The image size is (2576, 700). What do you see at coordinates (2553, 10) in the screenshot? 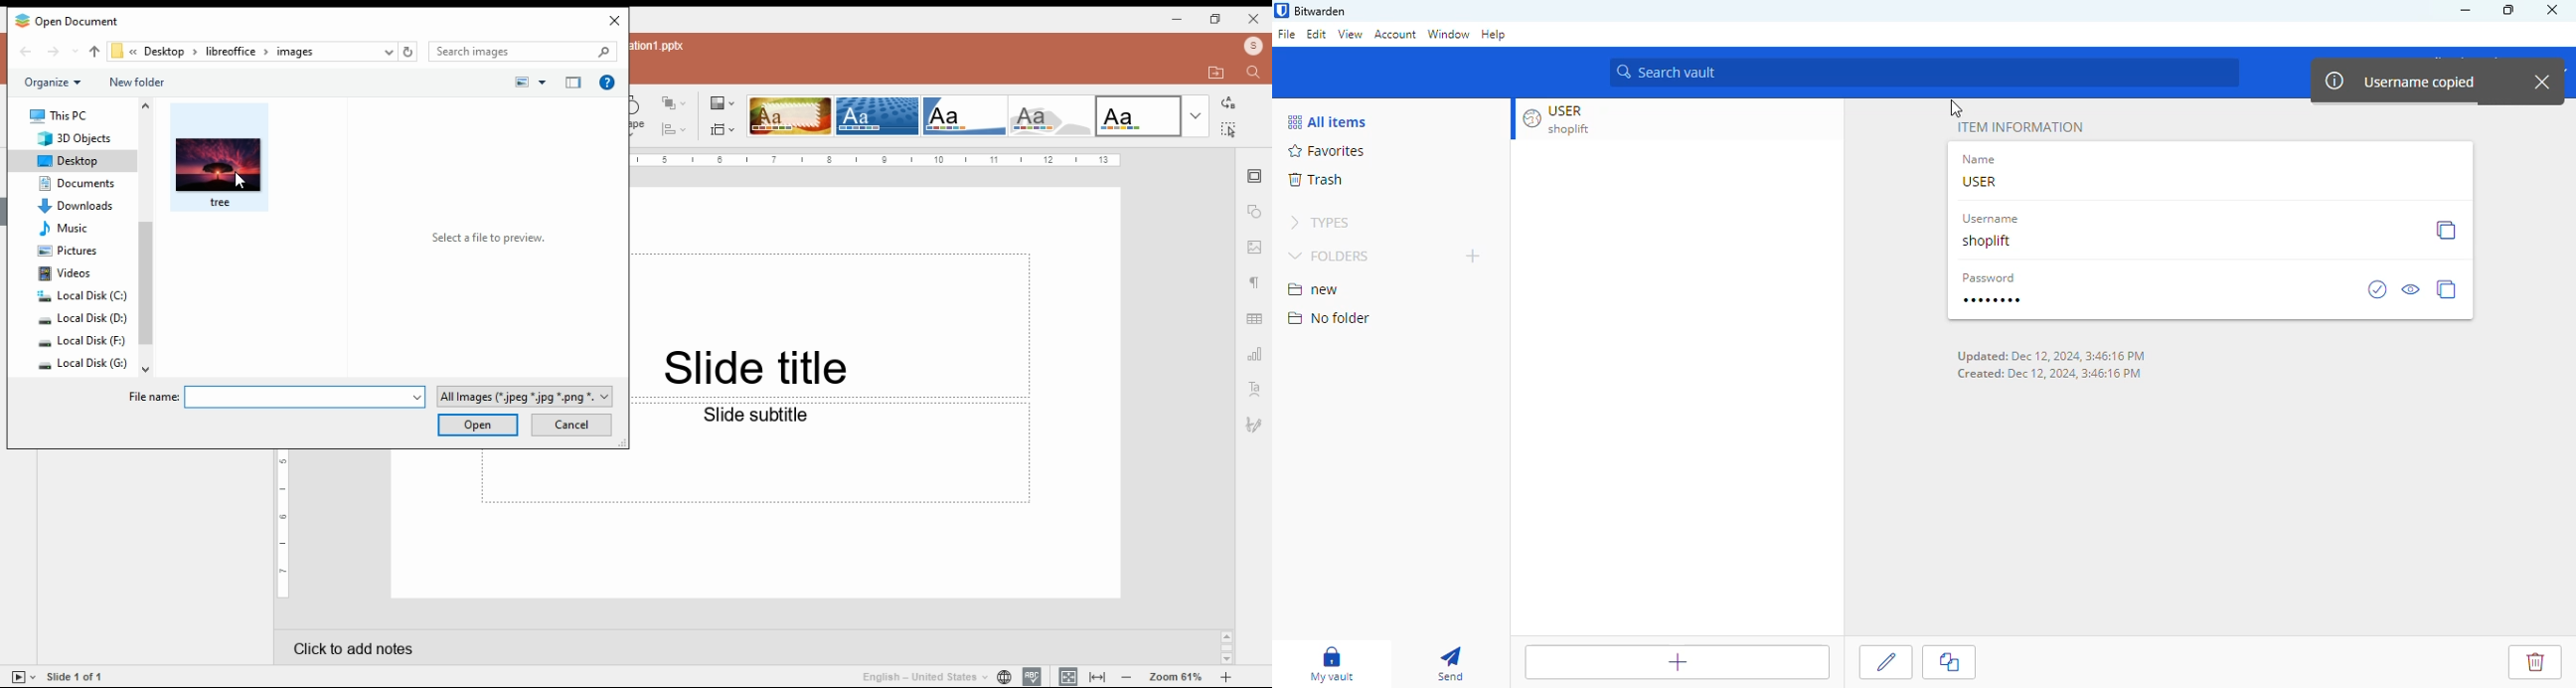
I see `close` at bounding box center [2553, 10].